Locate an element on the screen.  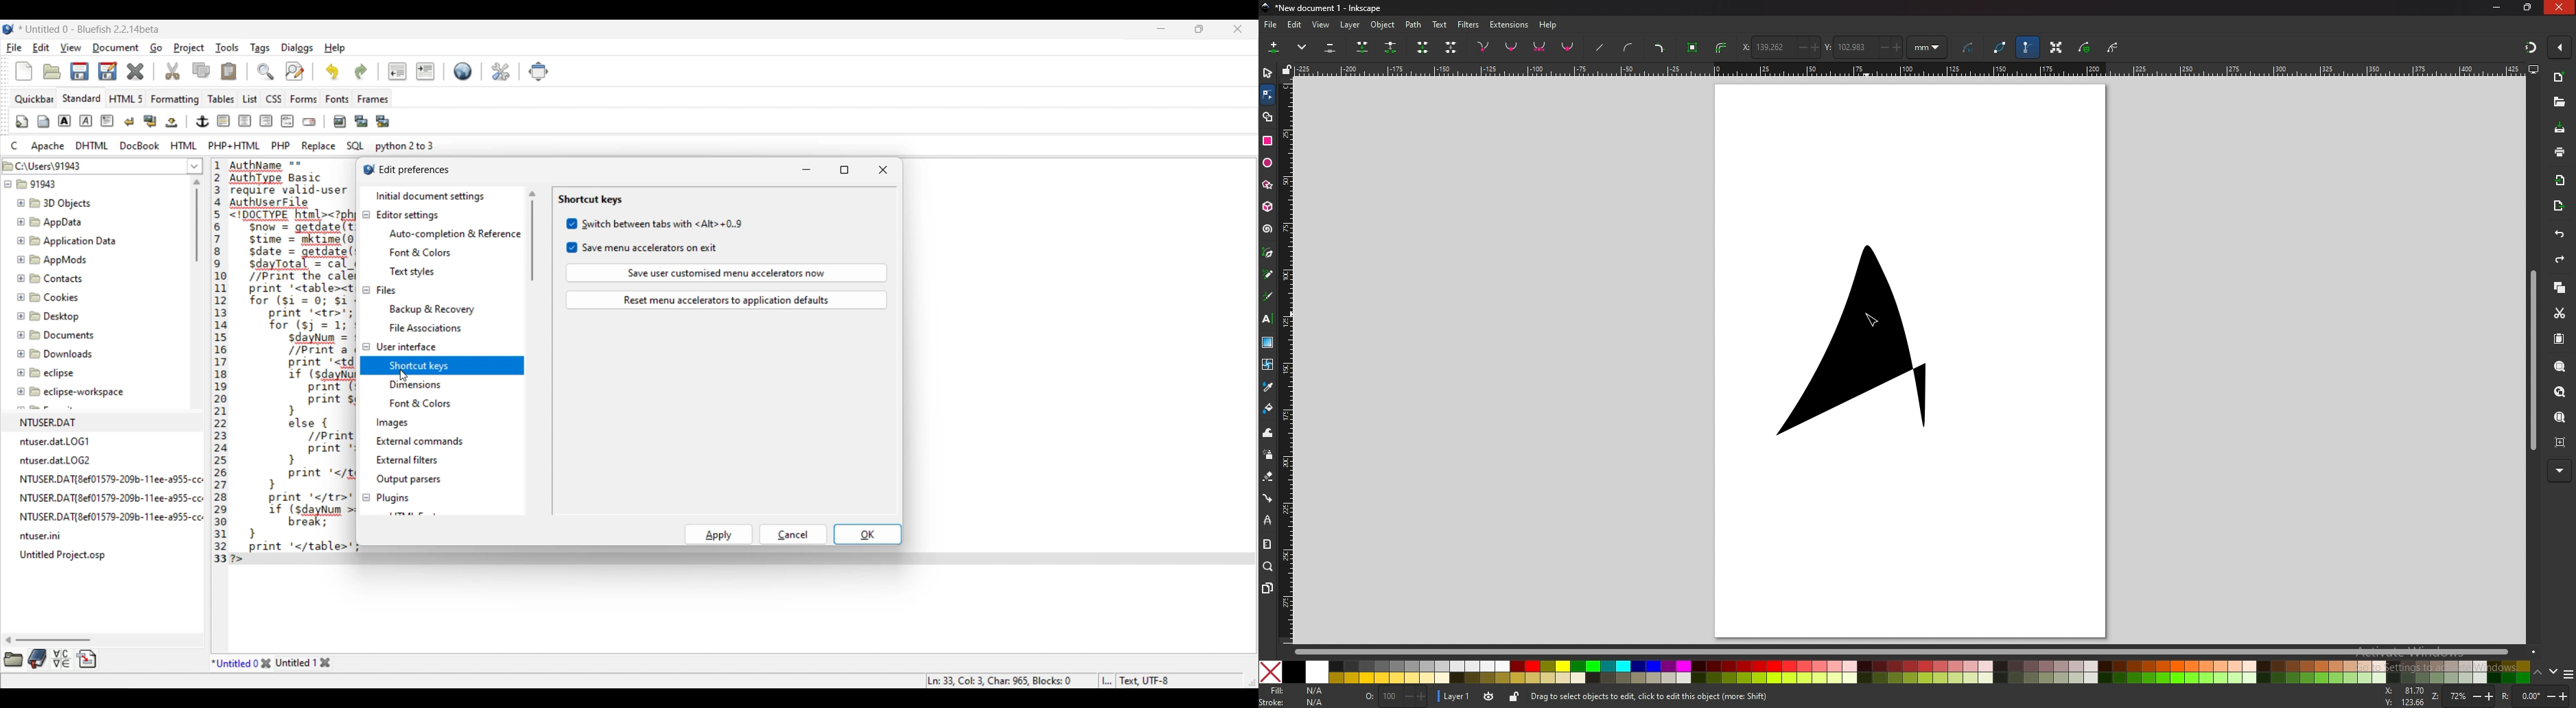
paint bucket is located at coordinates (1267, 409).